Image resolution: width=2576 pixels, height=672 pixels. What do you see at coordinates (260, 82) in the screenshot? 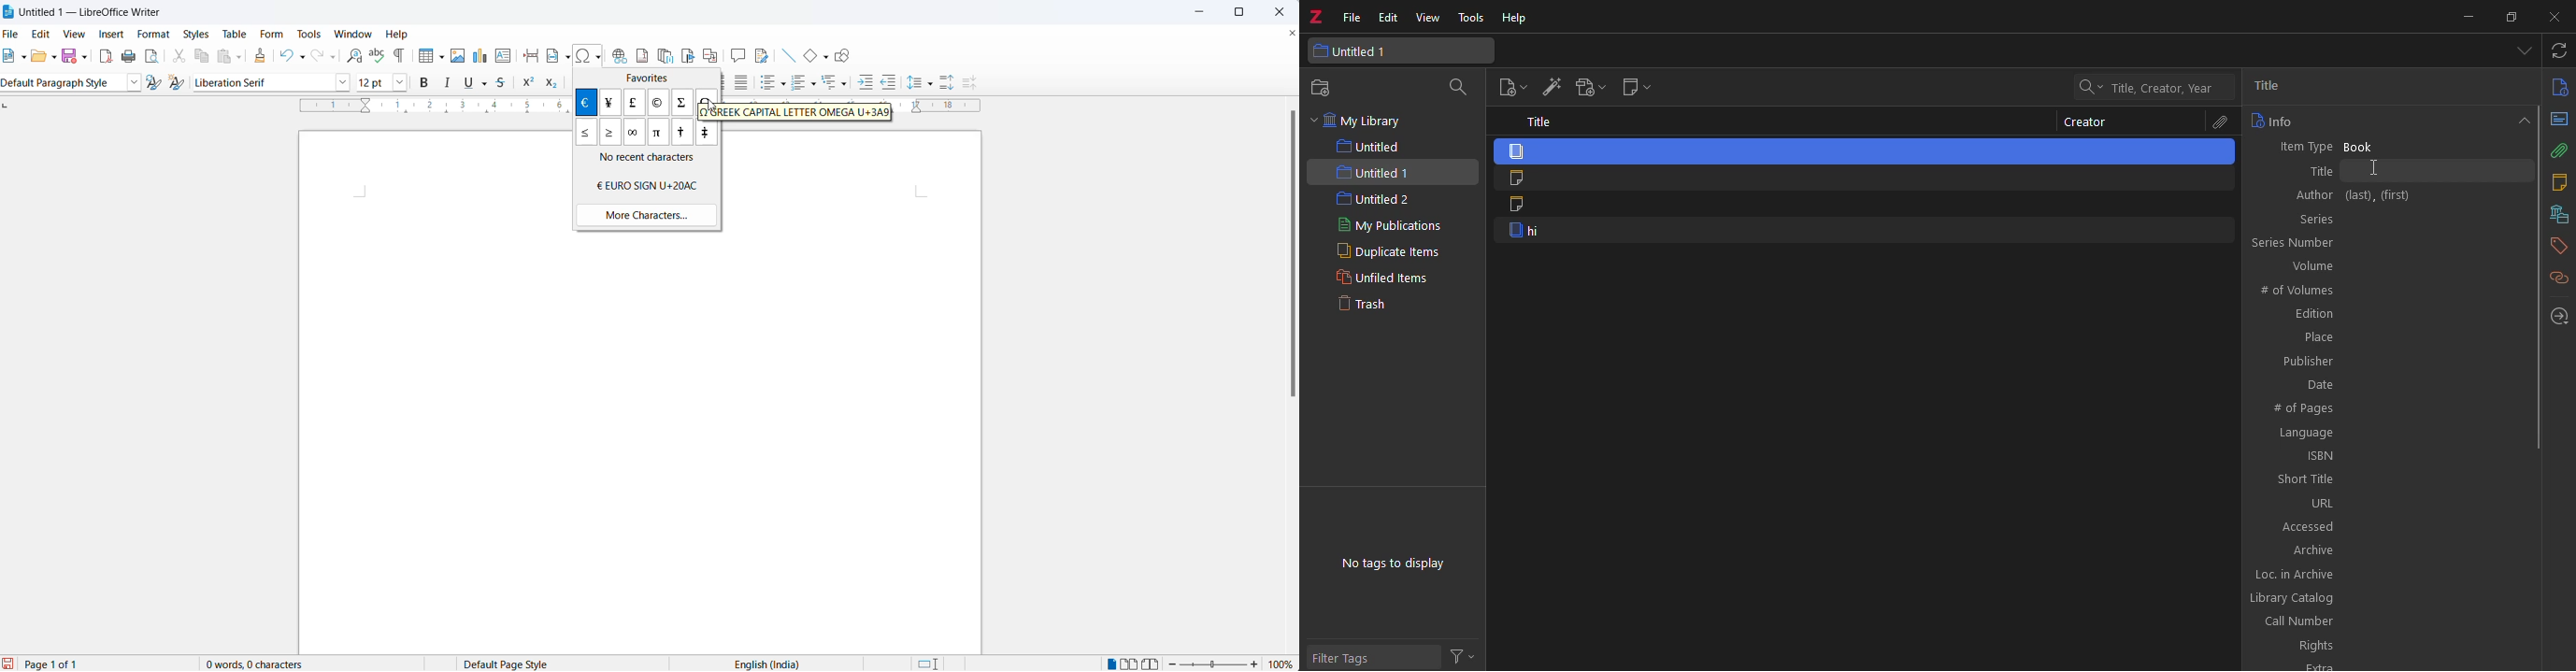
I see `font name` at bounding box center [260, 82].